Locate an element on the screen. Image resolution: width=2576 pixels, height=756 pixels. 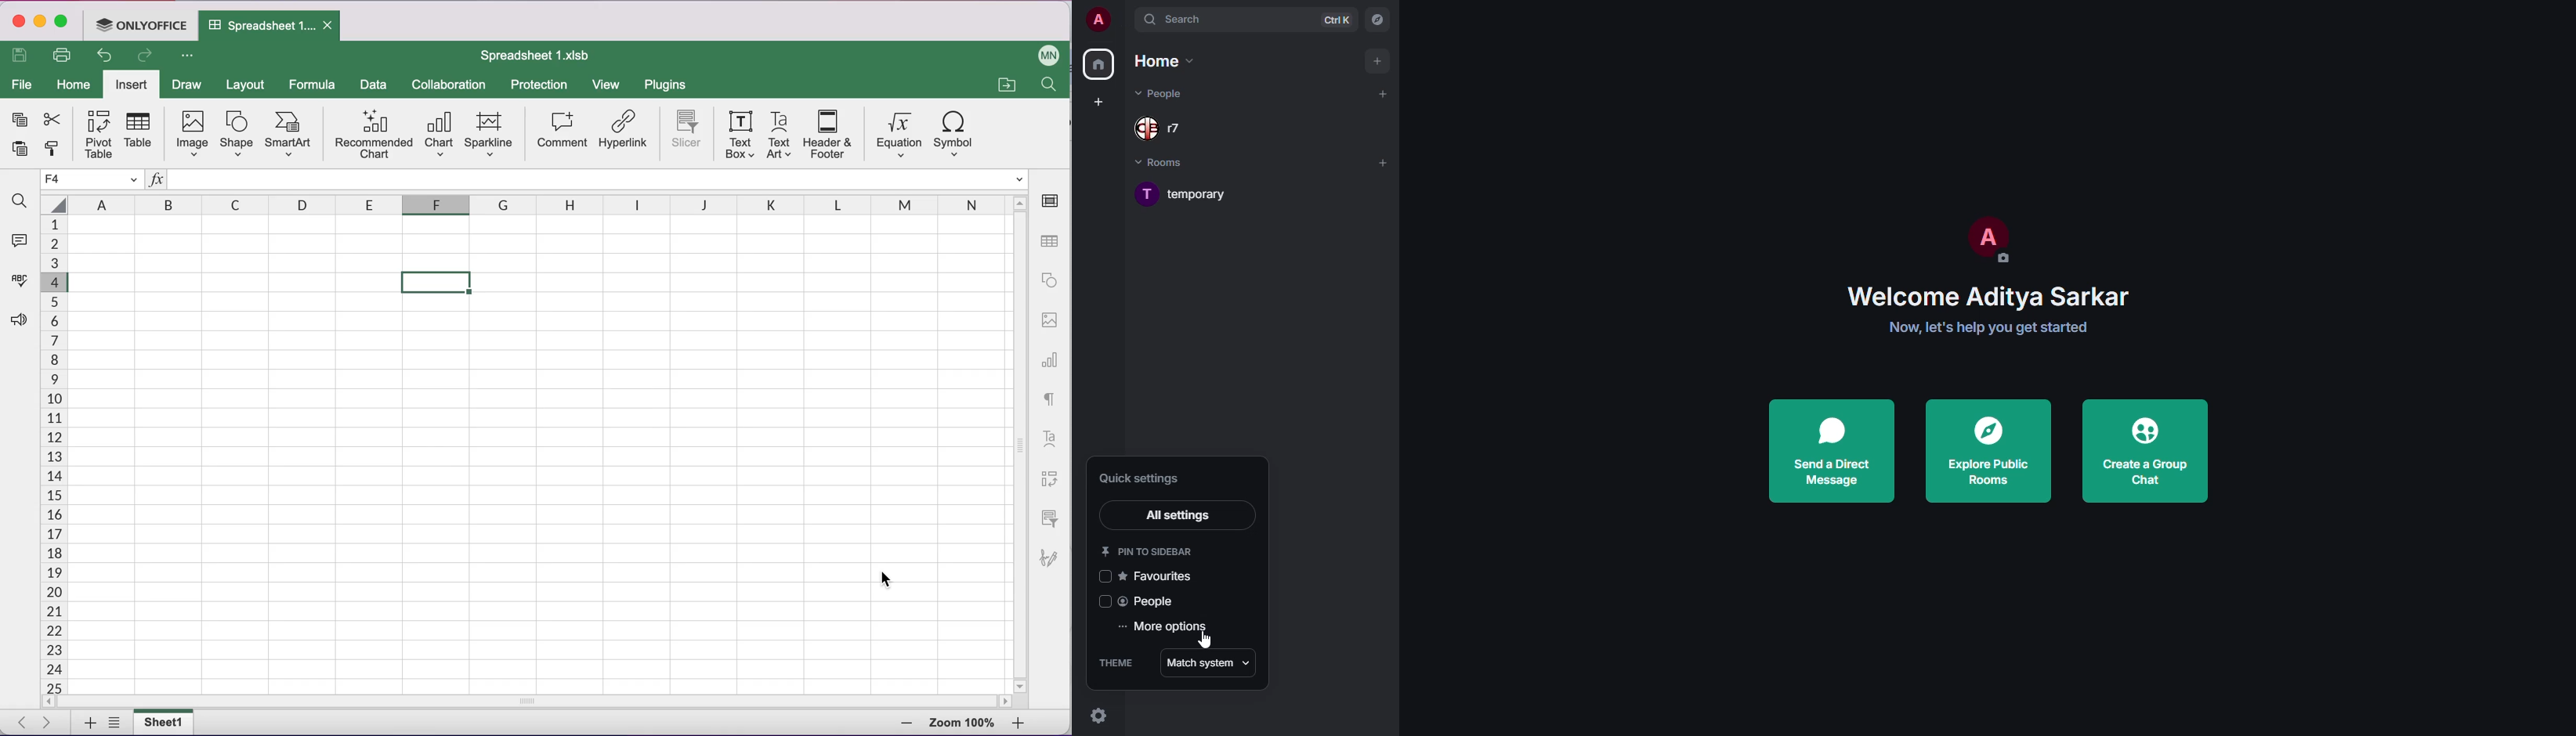
ctrl K is located at coordinates (1337, 20).